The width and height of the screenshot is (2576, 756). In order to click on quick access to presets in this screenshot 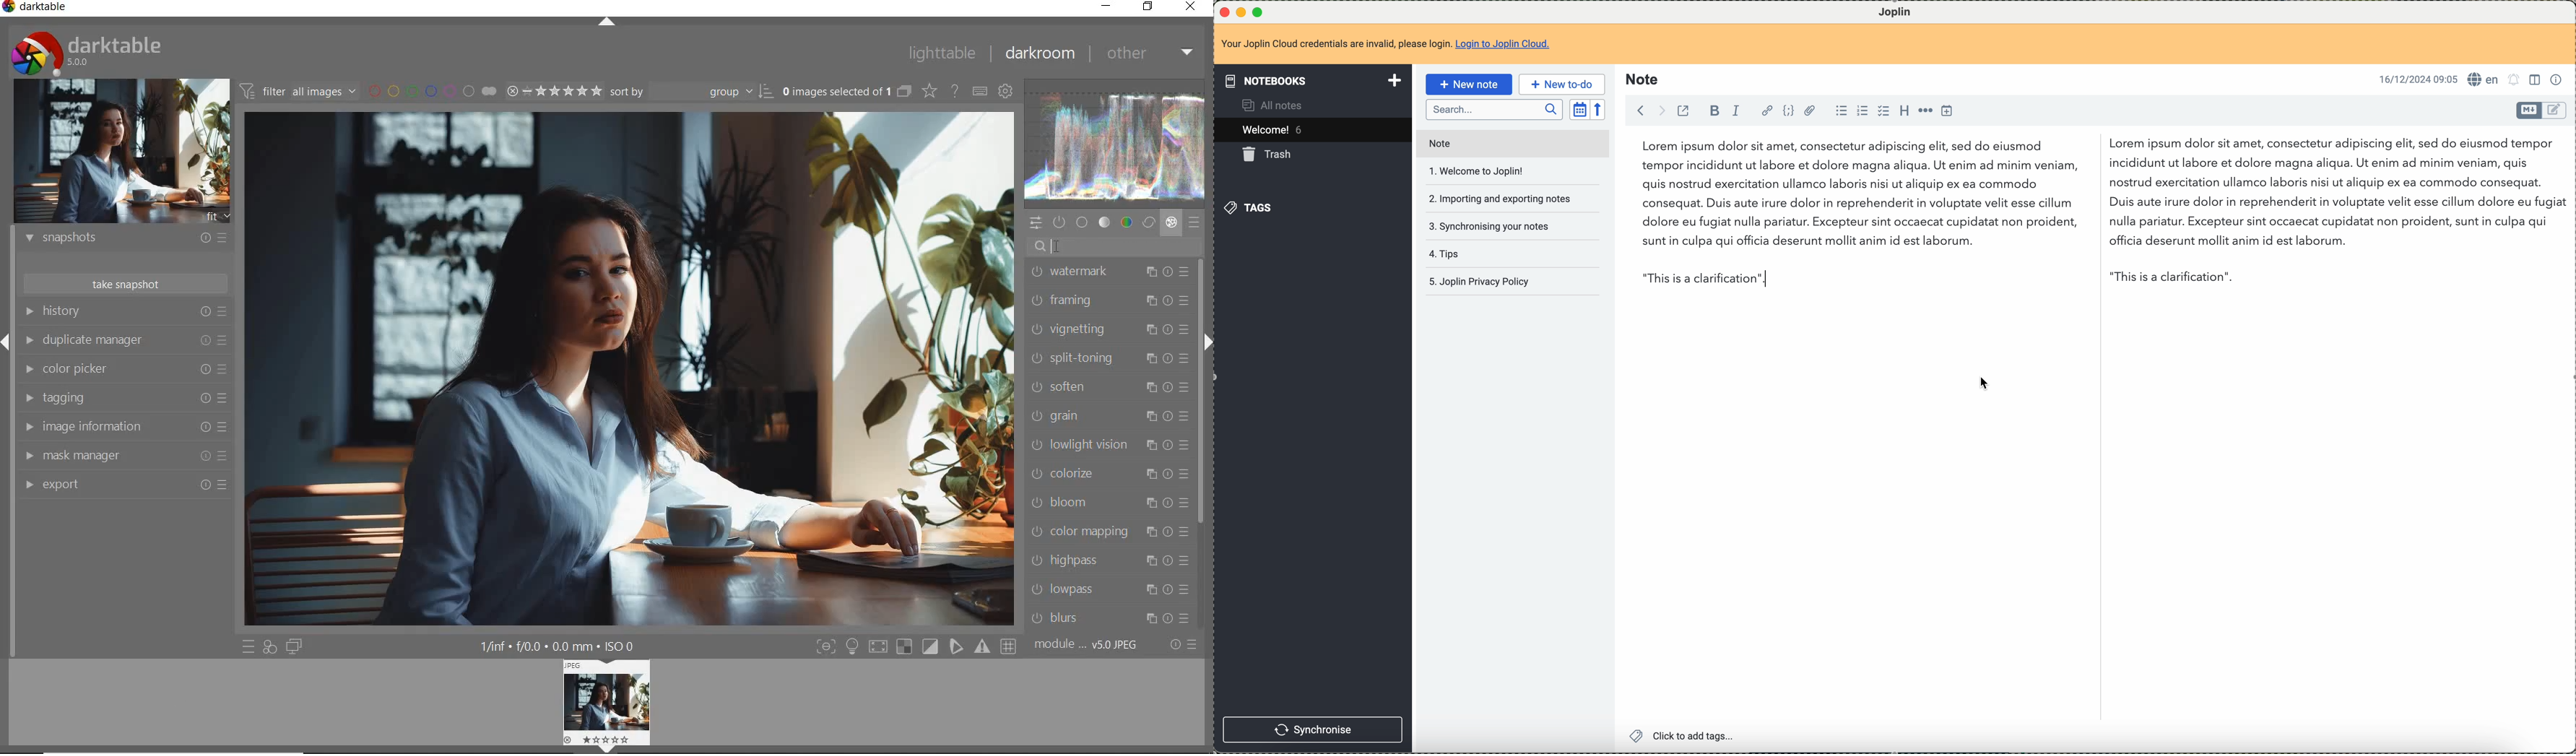, I will do `click(249, 646)`.